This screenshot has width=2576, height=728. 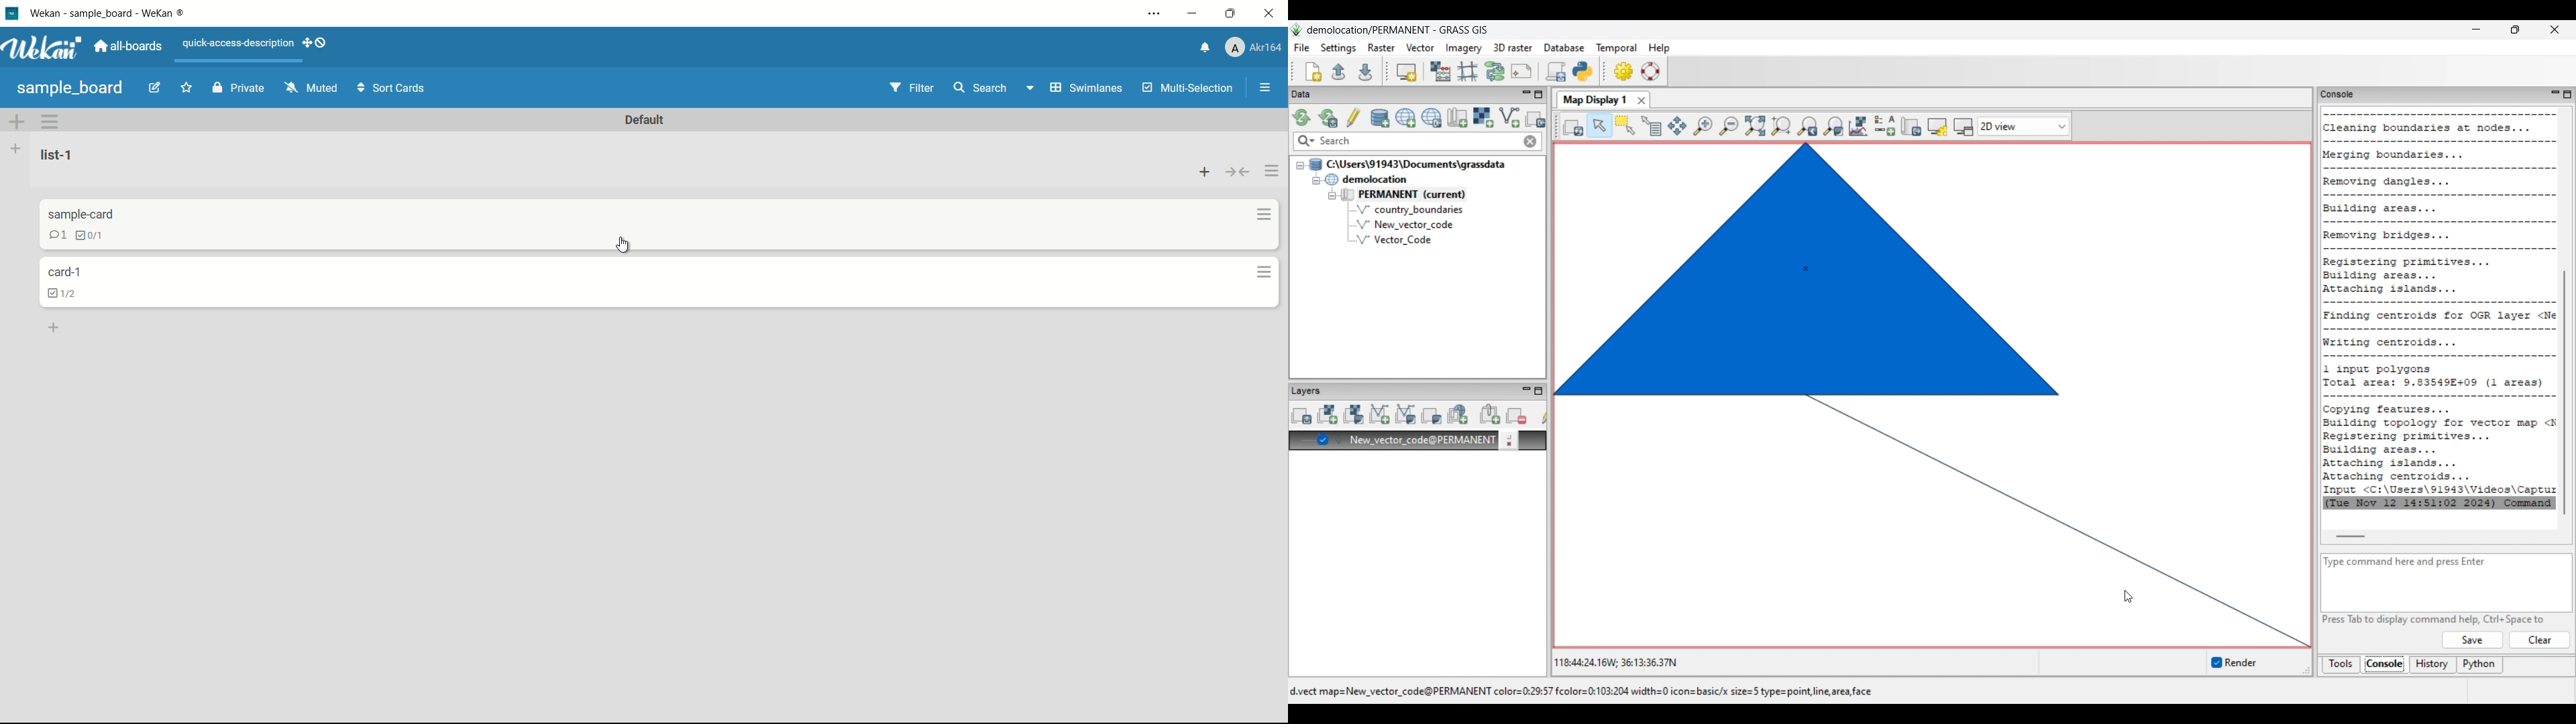 What do you see at coordinates (645, 120) in the screenshot?
I see `default` at bounding box center [645, 120].